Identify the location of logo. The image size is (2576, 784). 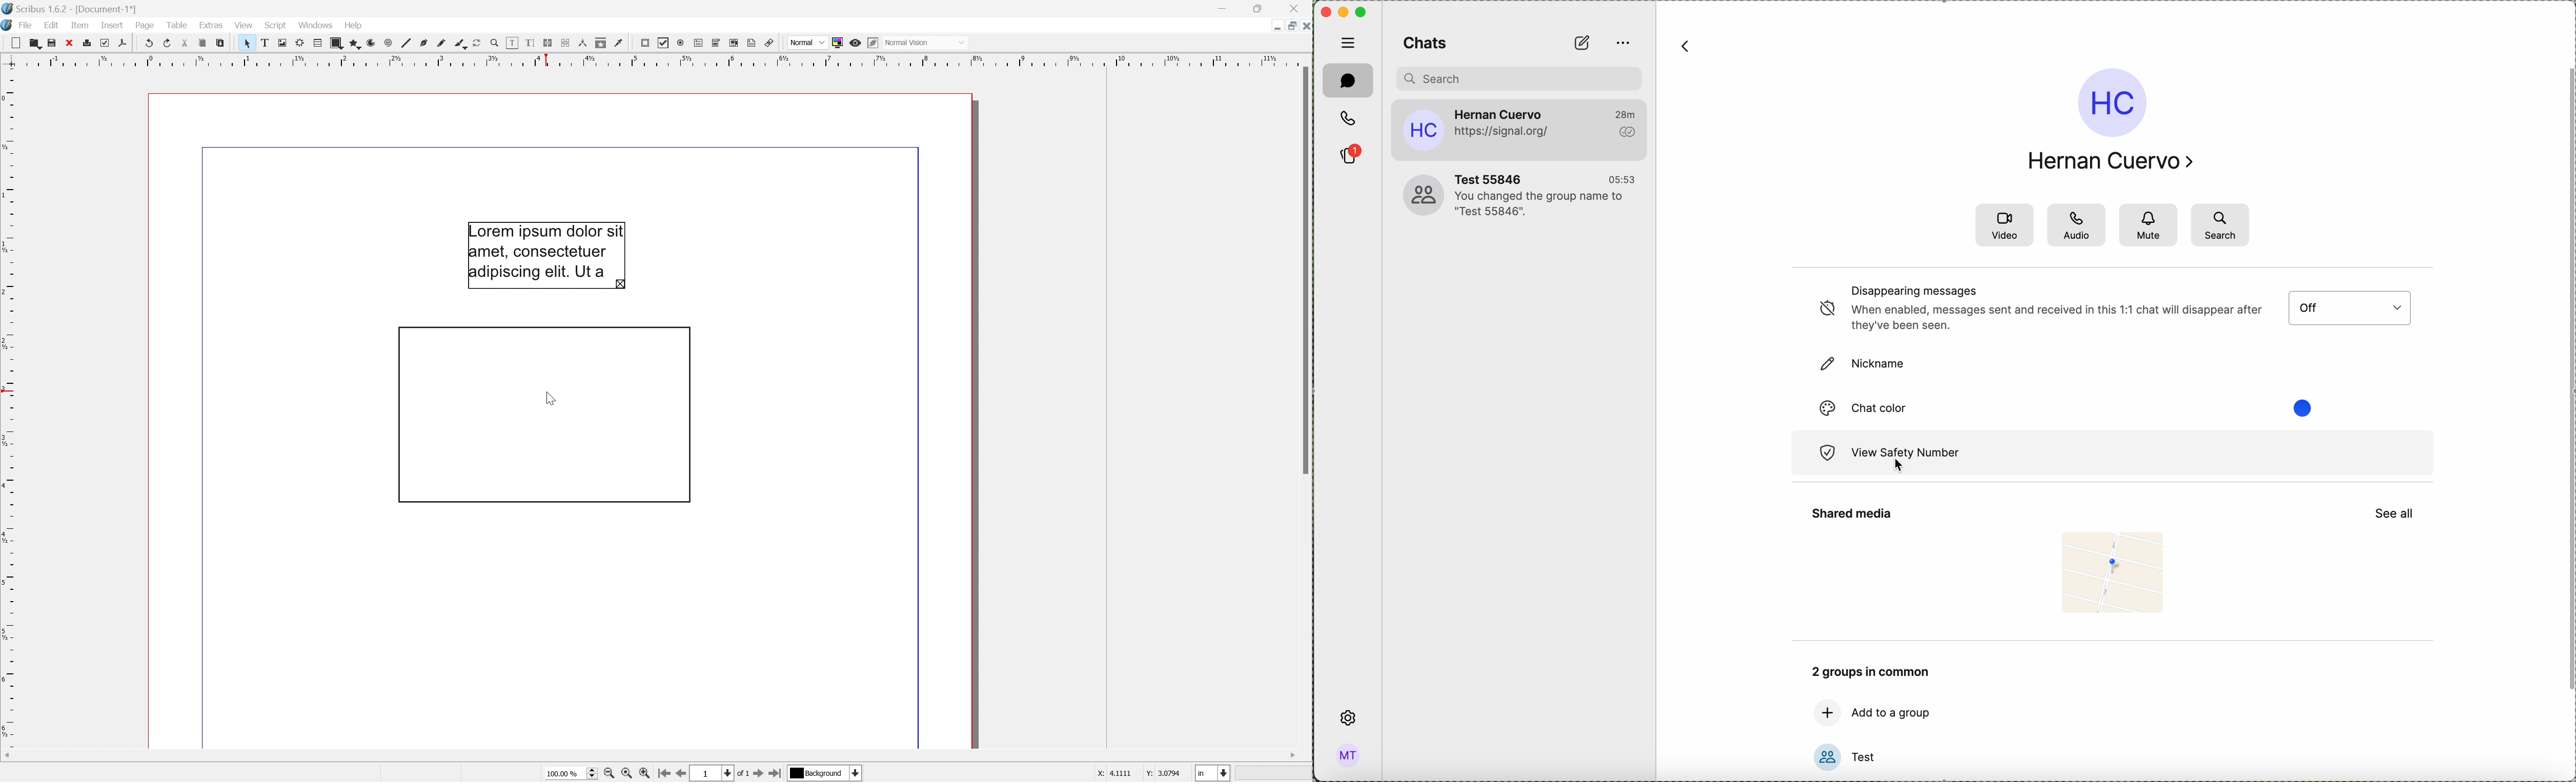
(1824, 310).